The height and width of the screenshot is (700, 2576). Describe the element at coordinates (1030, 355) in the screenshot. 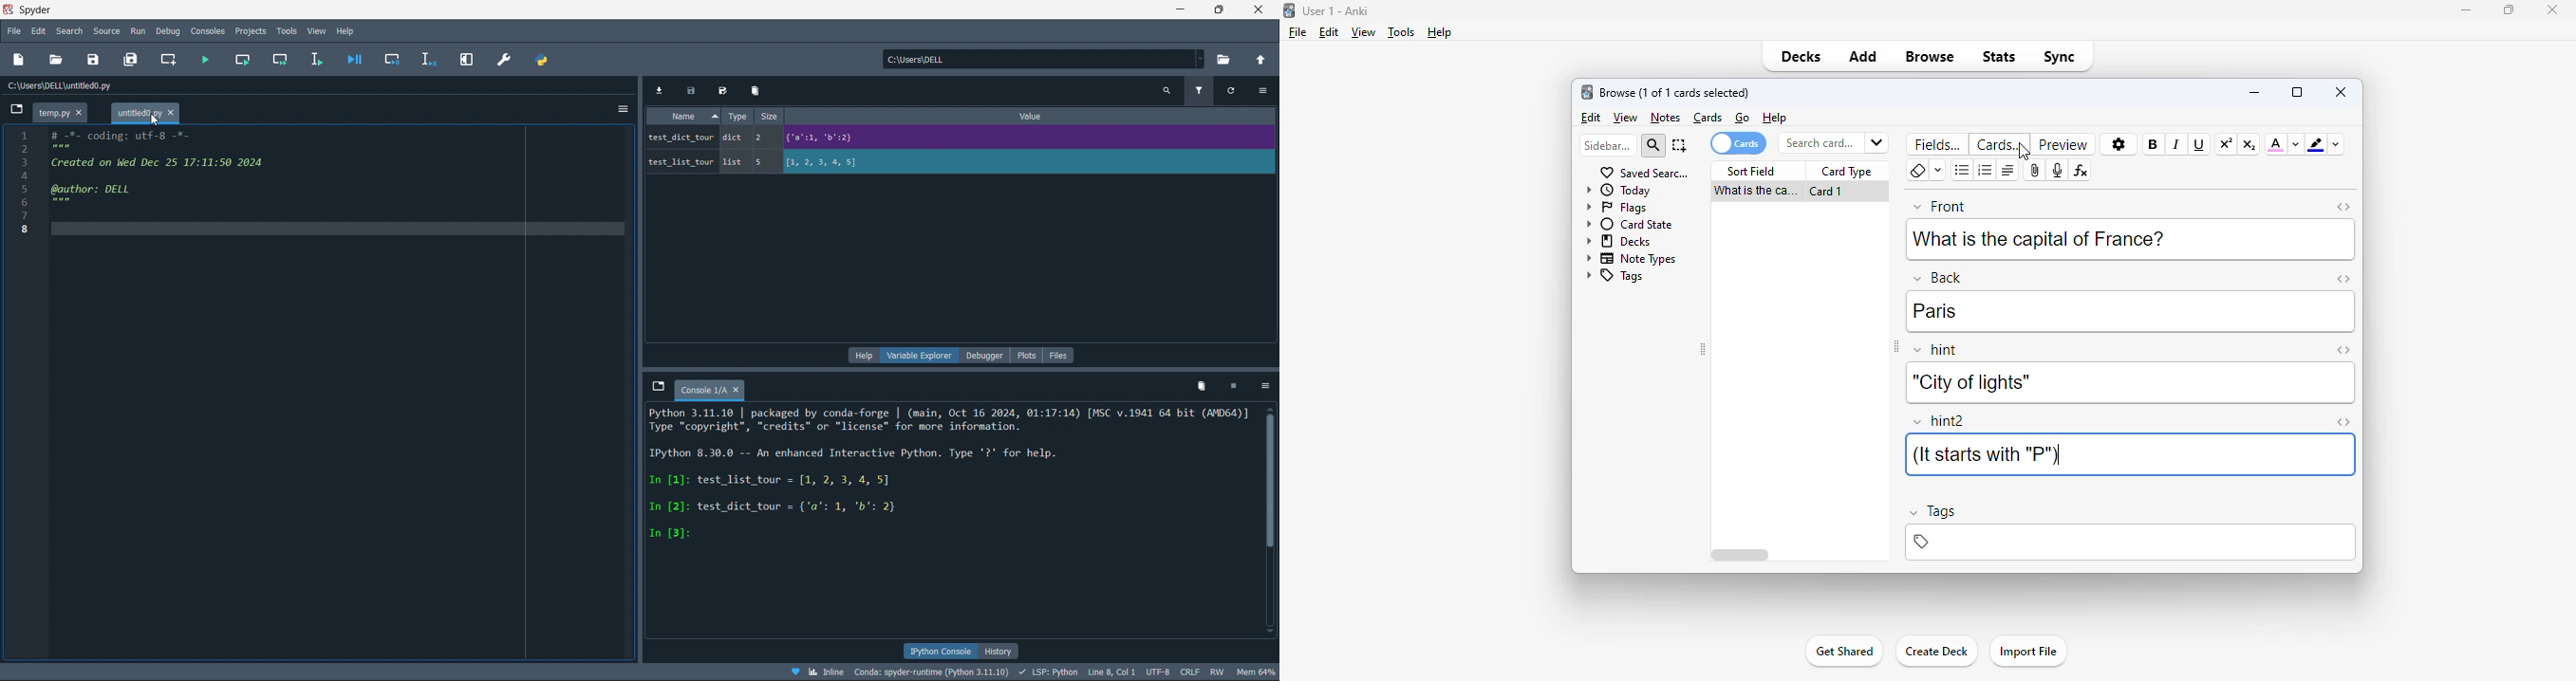

I see `plots pane` at that location.